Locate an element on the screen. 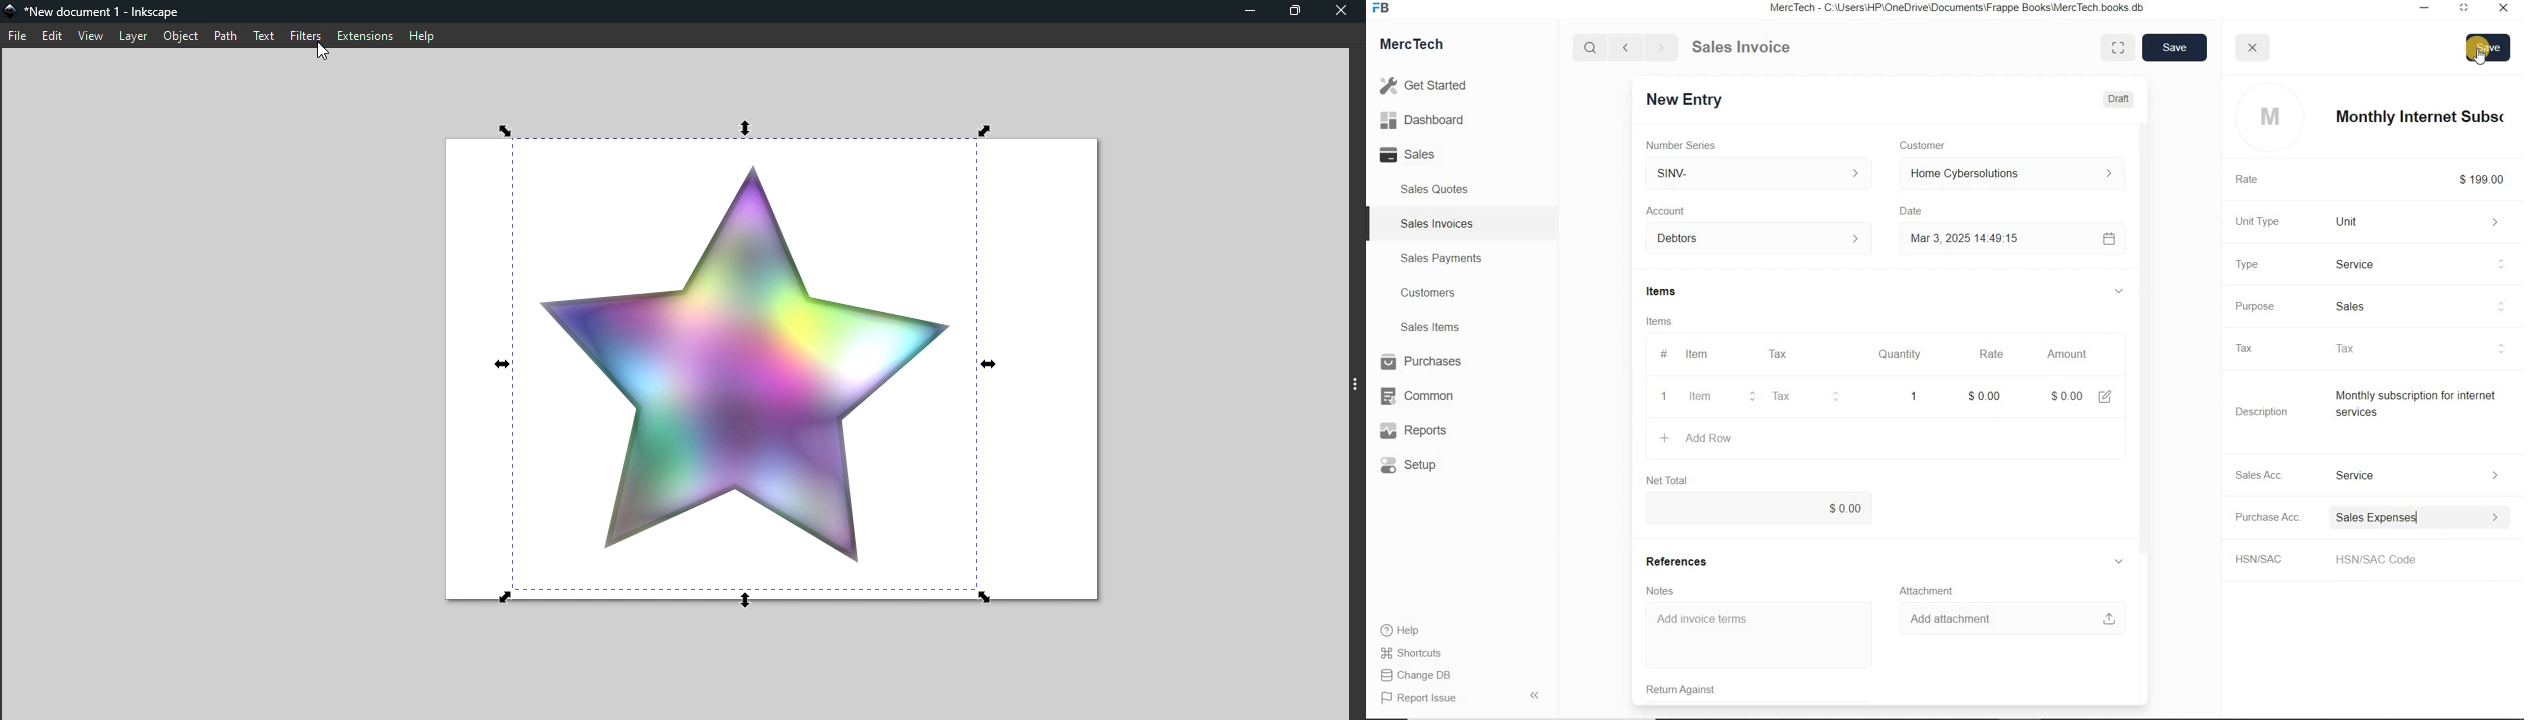 The height and width of the screenshot is (728, 2548). Unit is located at coordinates (2411, 221).